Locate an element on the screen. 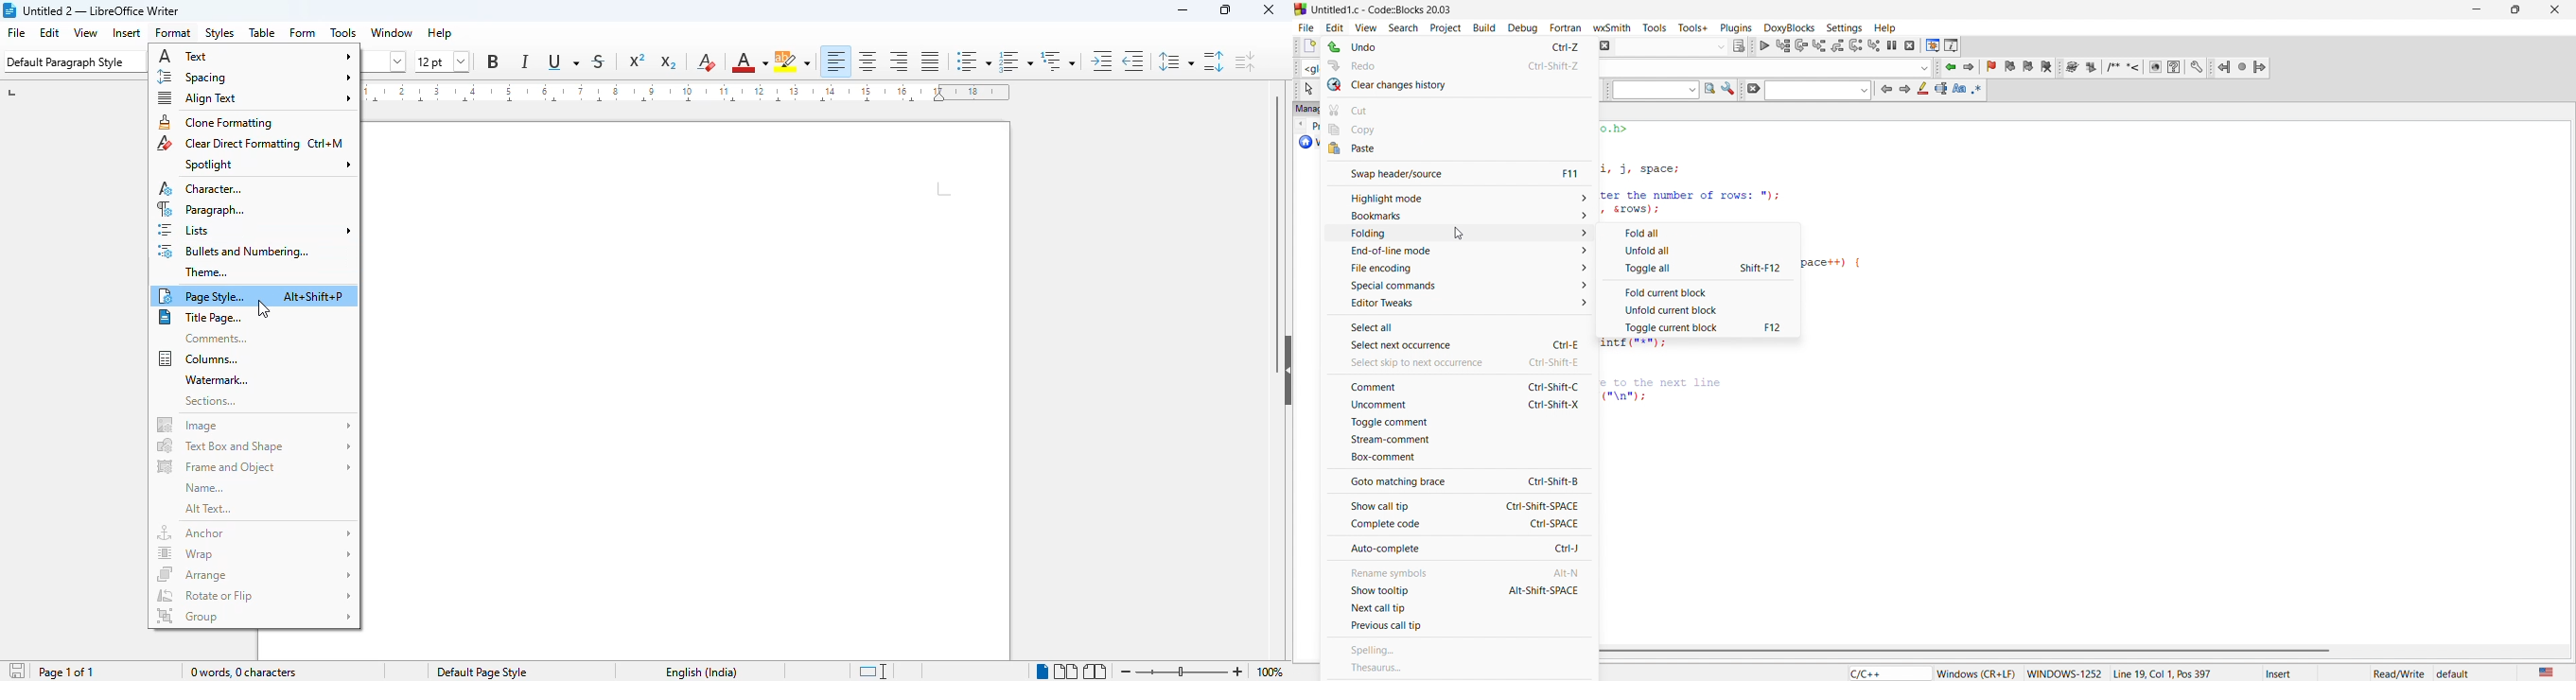 This screenshot has height=700, width=2576. build is located at coordinates (1482, 26).